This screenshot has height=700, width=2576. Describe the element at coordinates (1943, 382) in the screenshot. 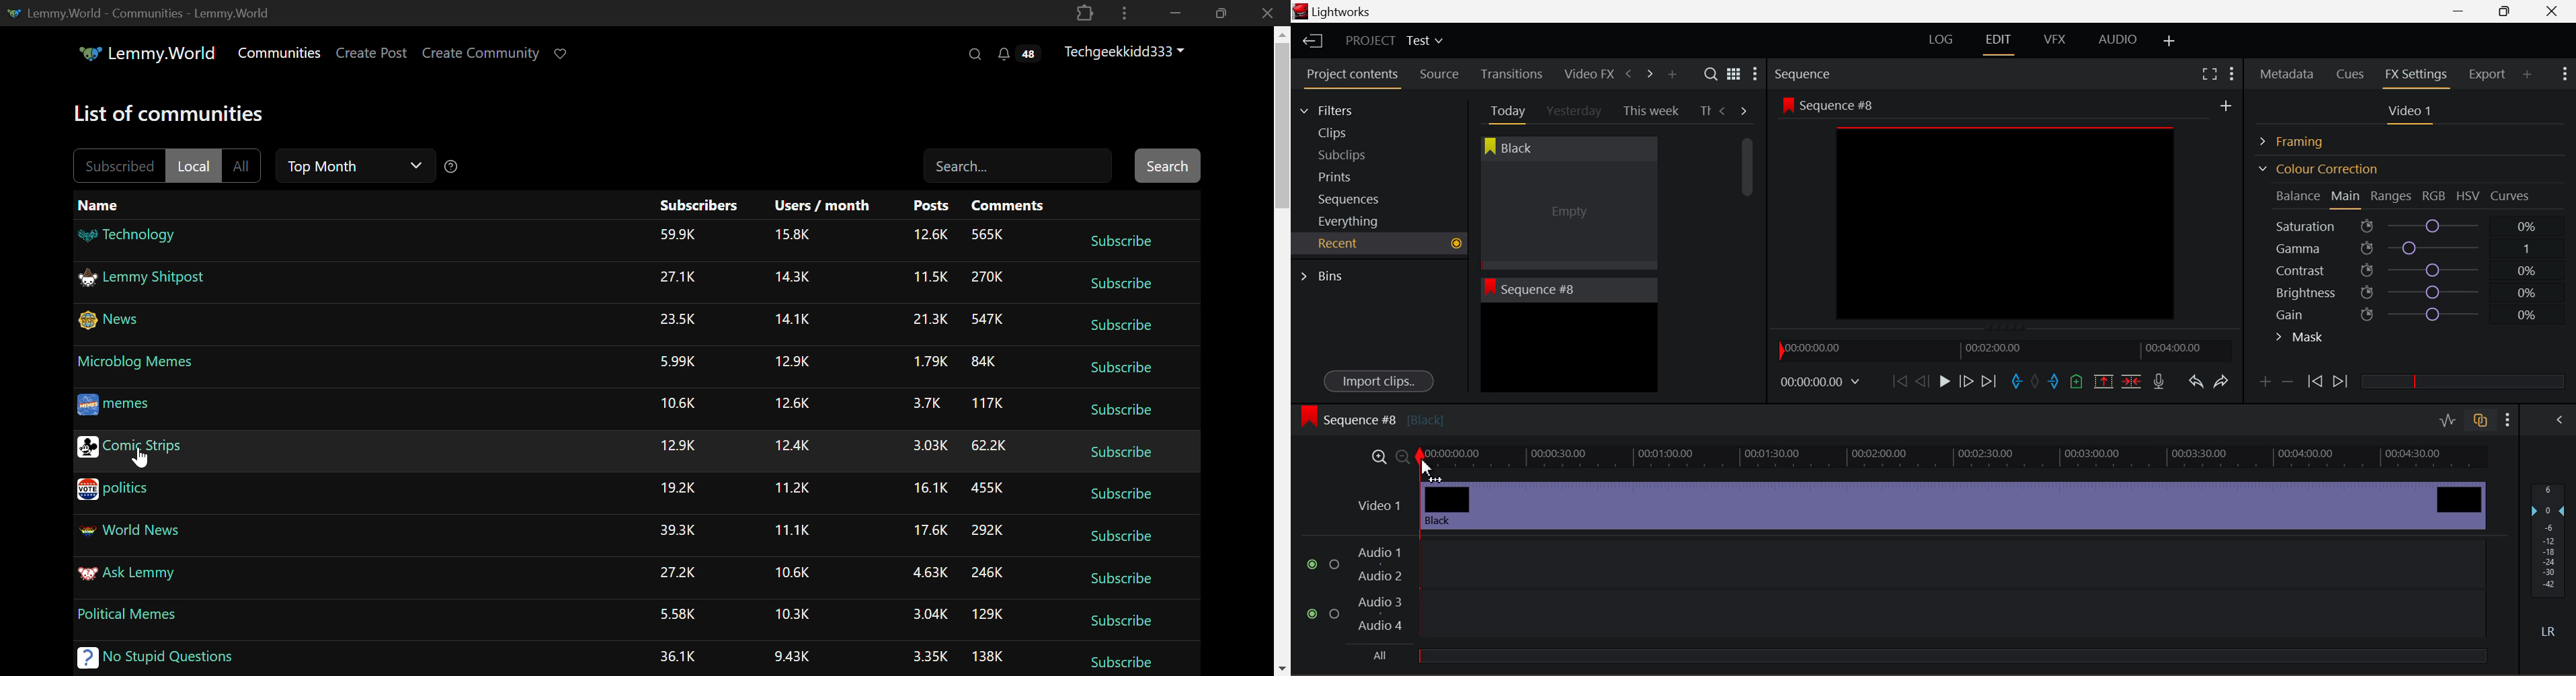

I see `Play` at that location.